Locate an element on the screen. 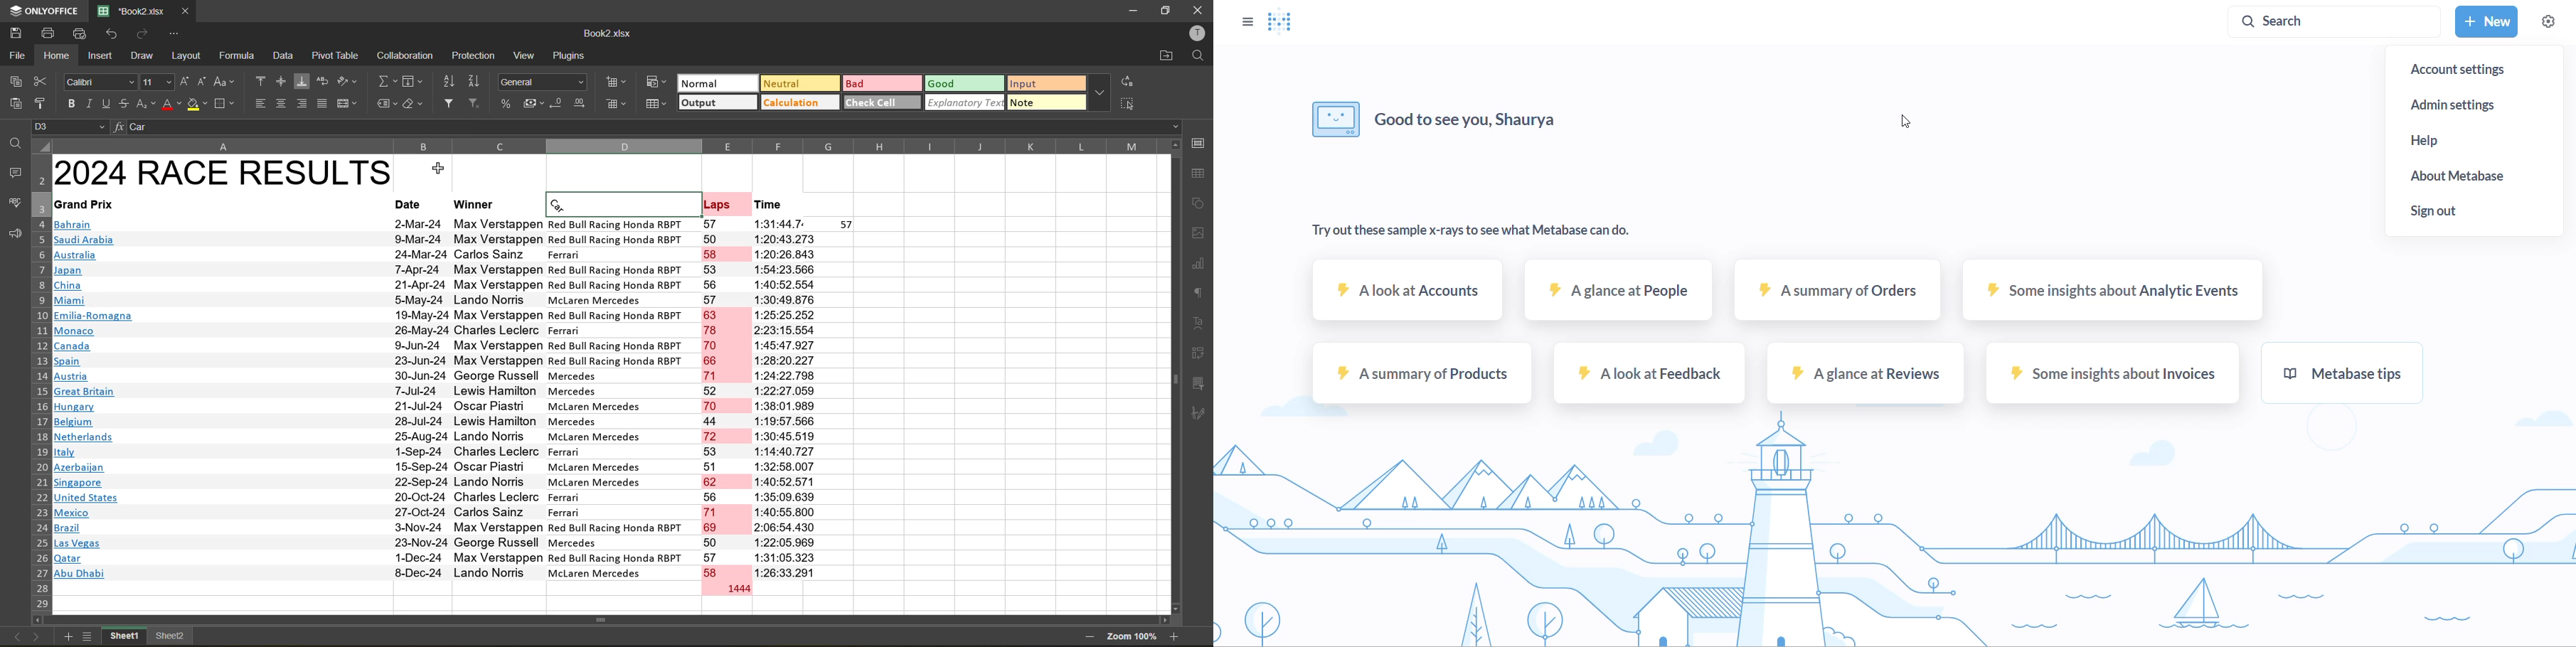  quick print is located at coordinates (82, 32).